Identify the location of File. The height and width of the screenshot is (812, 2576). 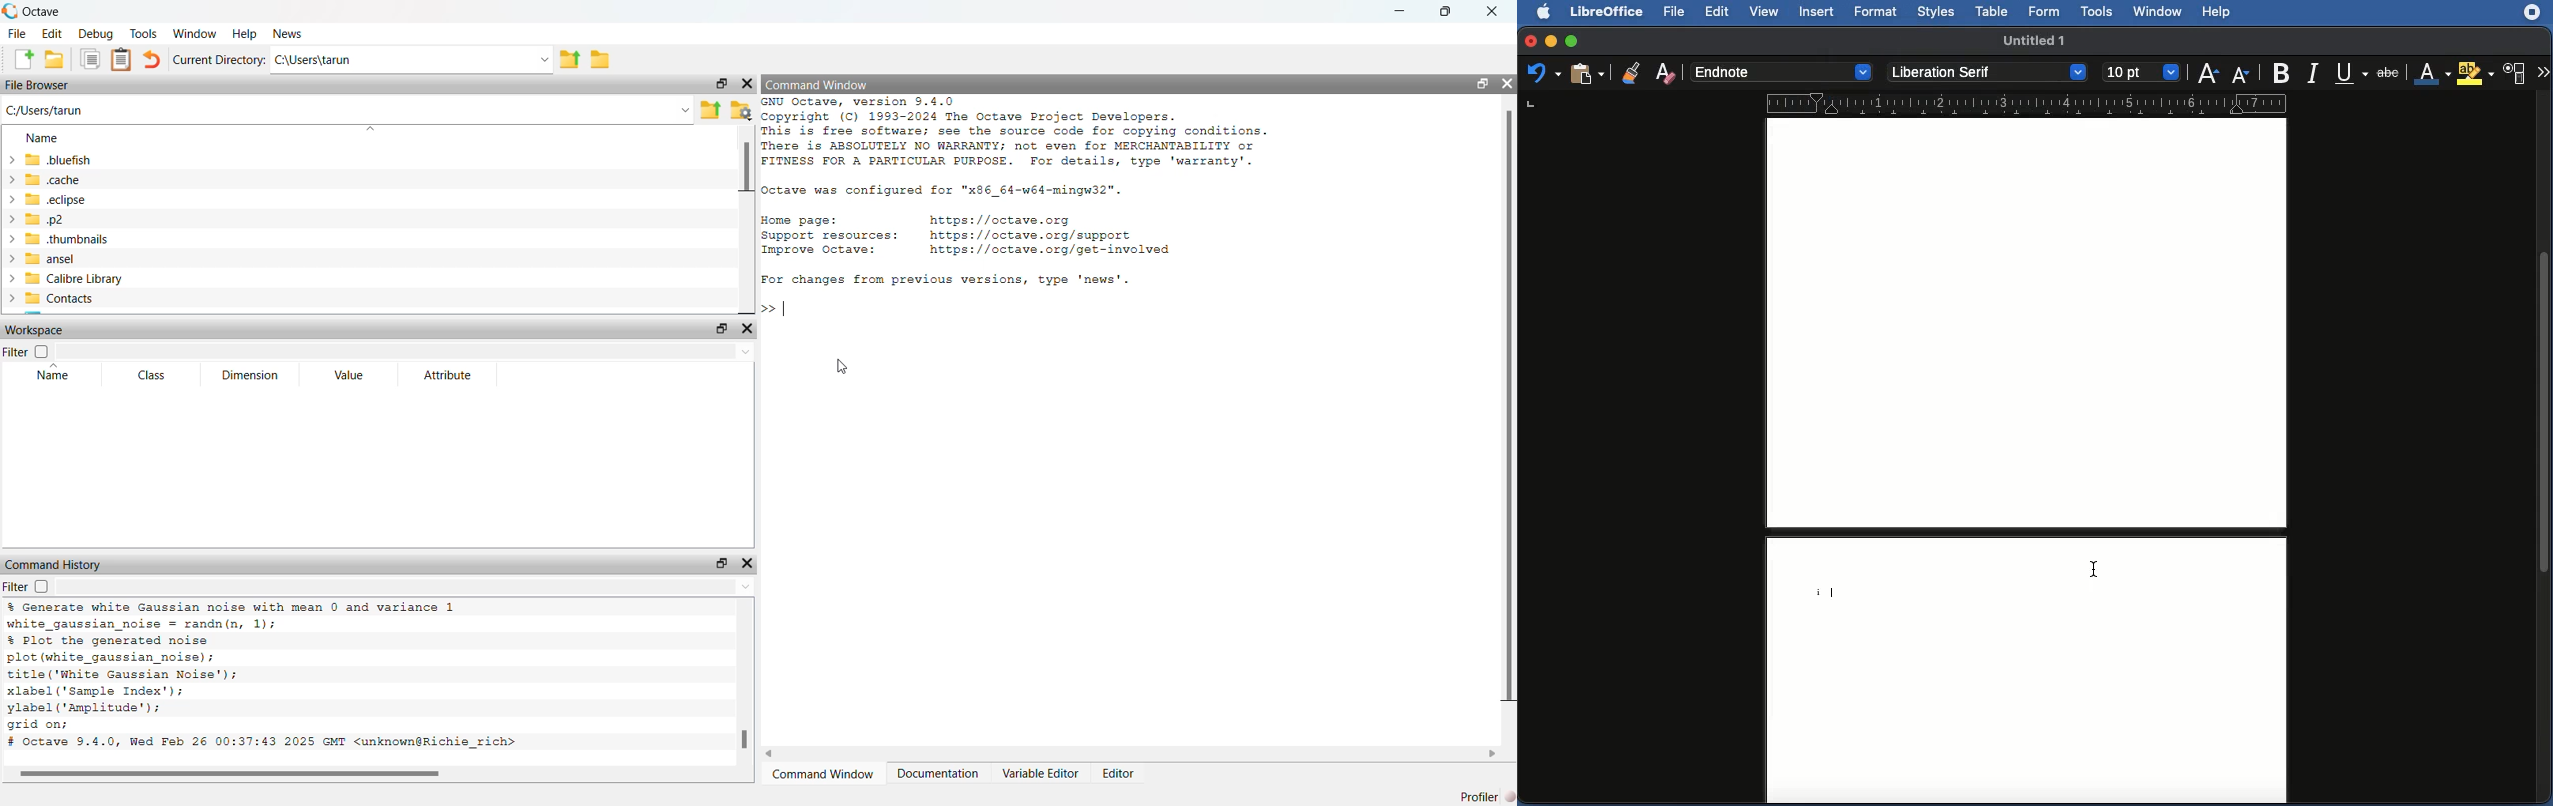
(16, 34).